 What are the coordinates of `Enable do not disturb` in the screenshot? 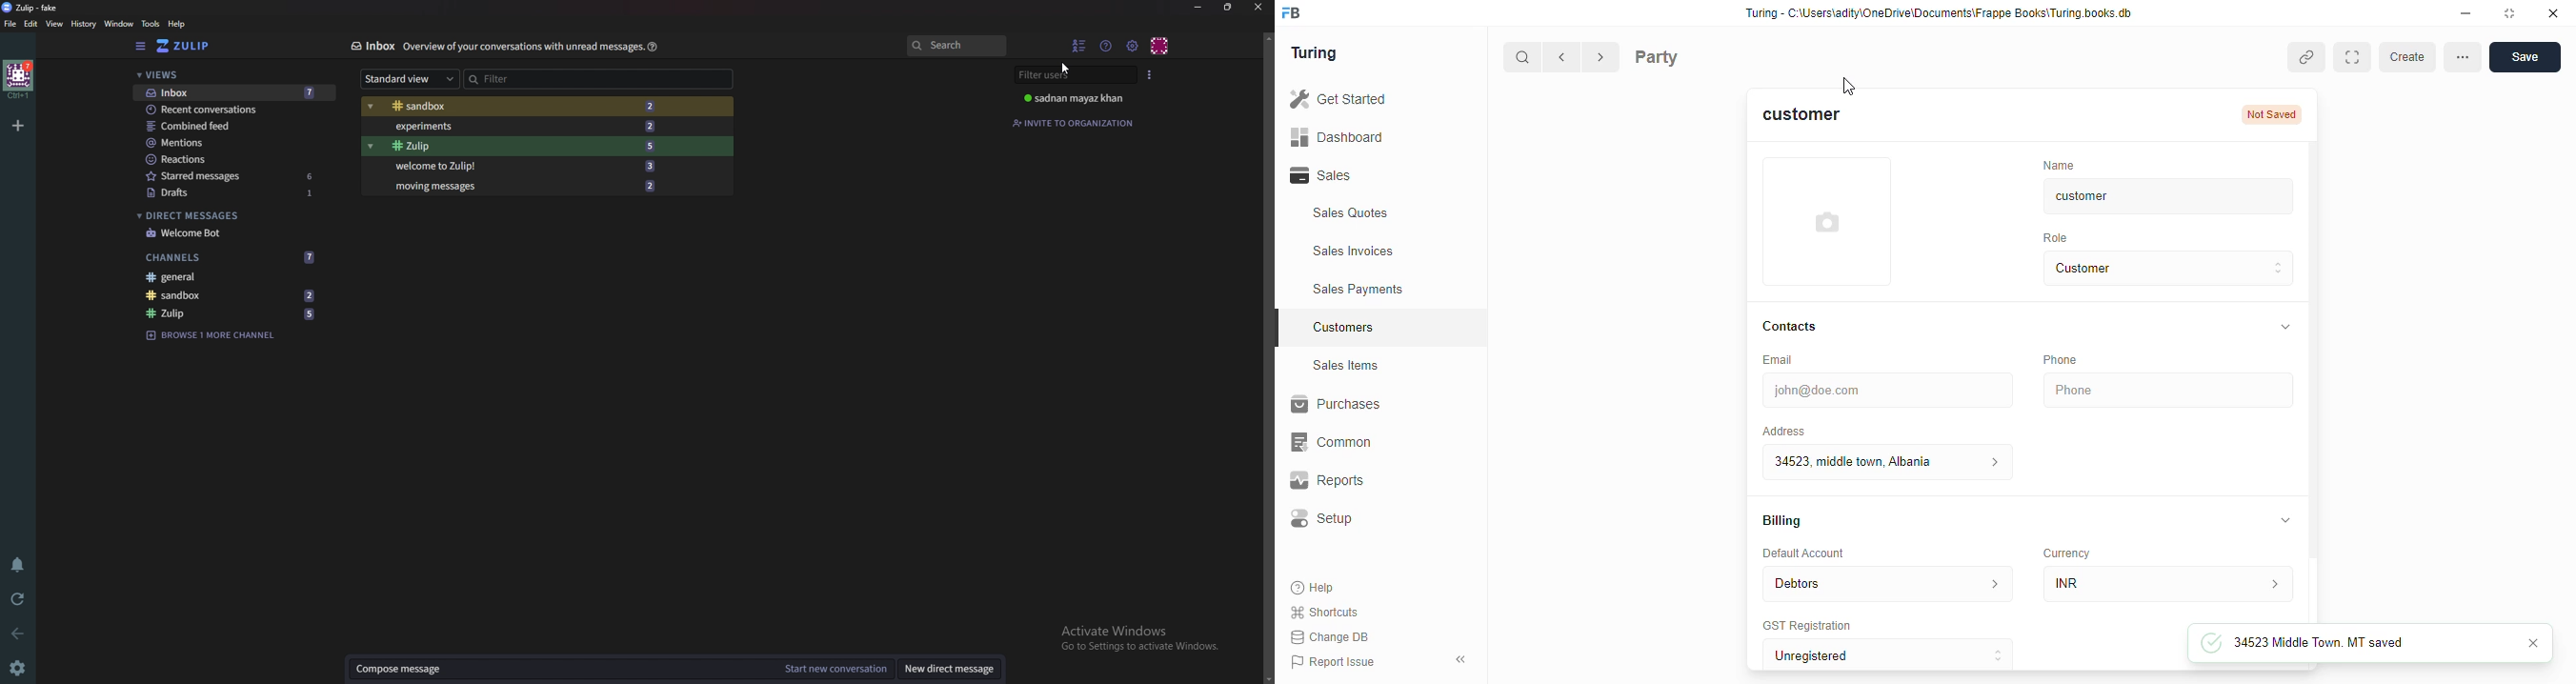 It's located at (19, 566).